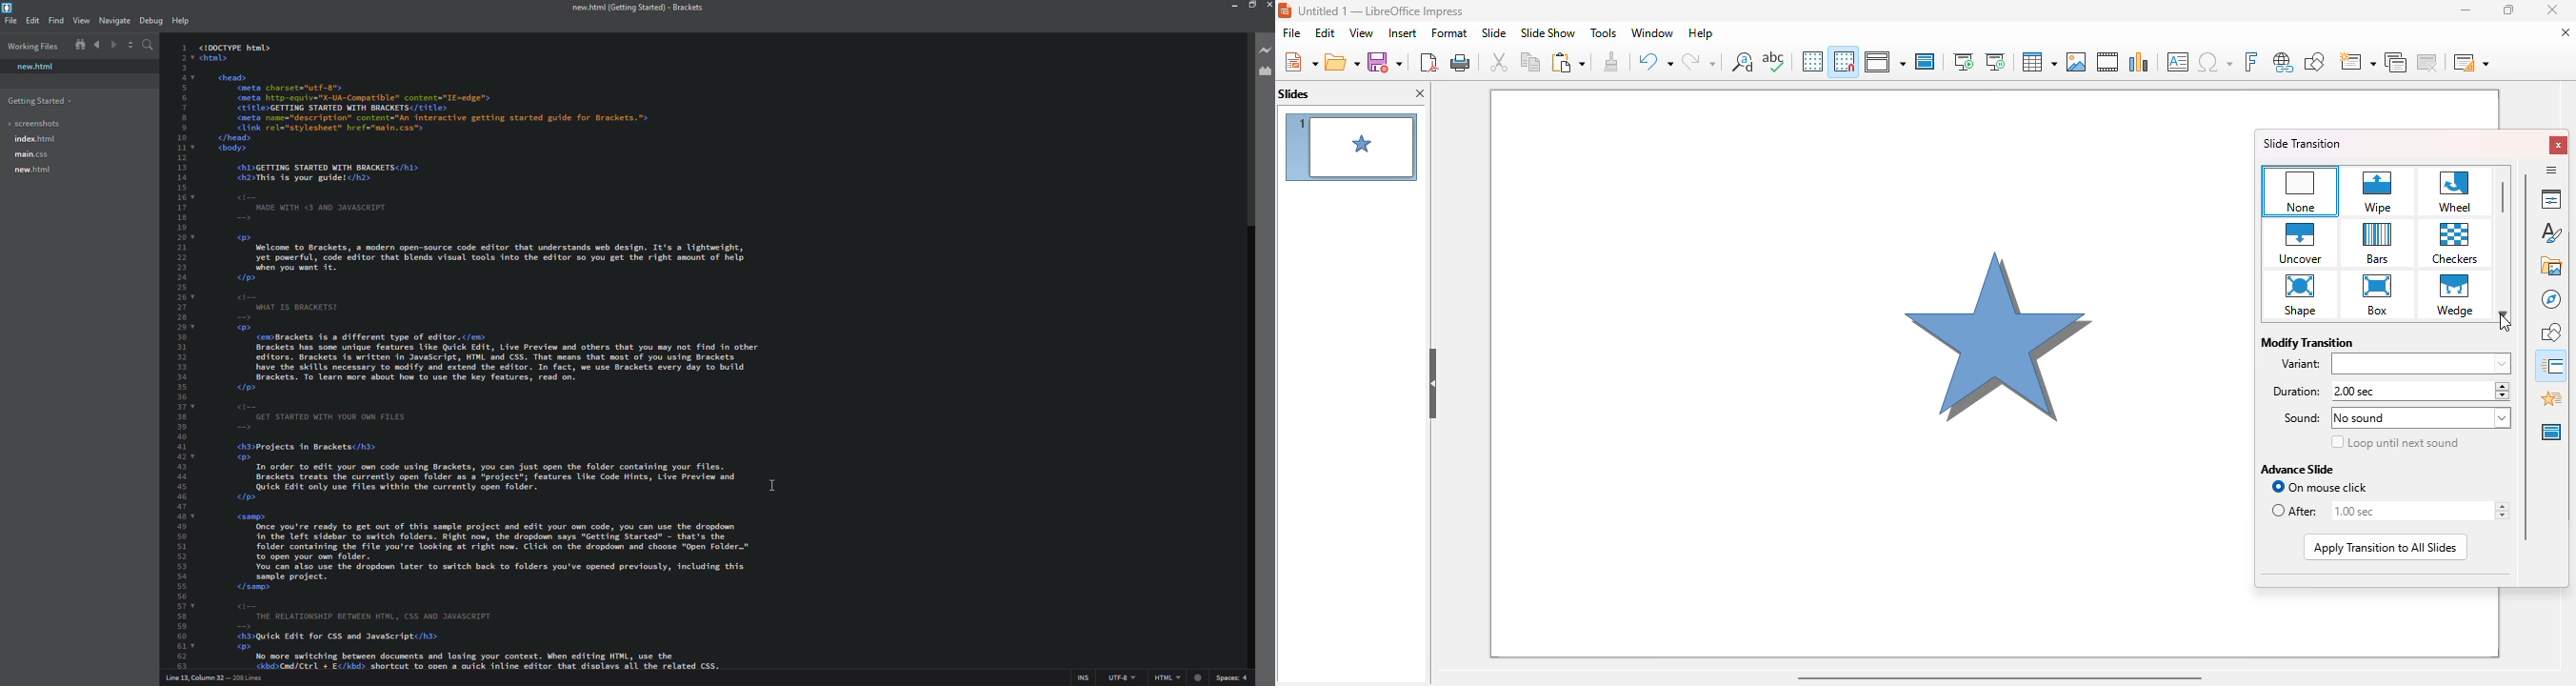 The height and width of the screenshot is (700, 2576). Describe the element at coordinates (2140, 62) in the screenshot. I see `insert chart` at that location.